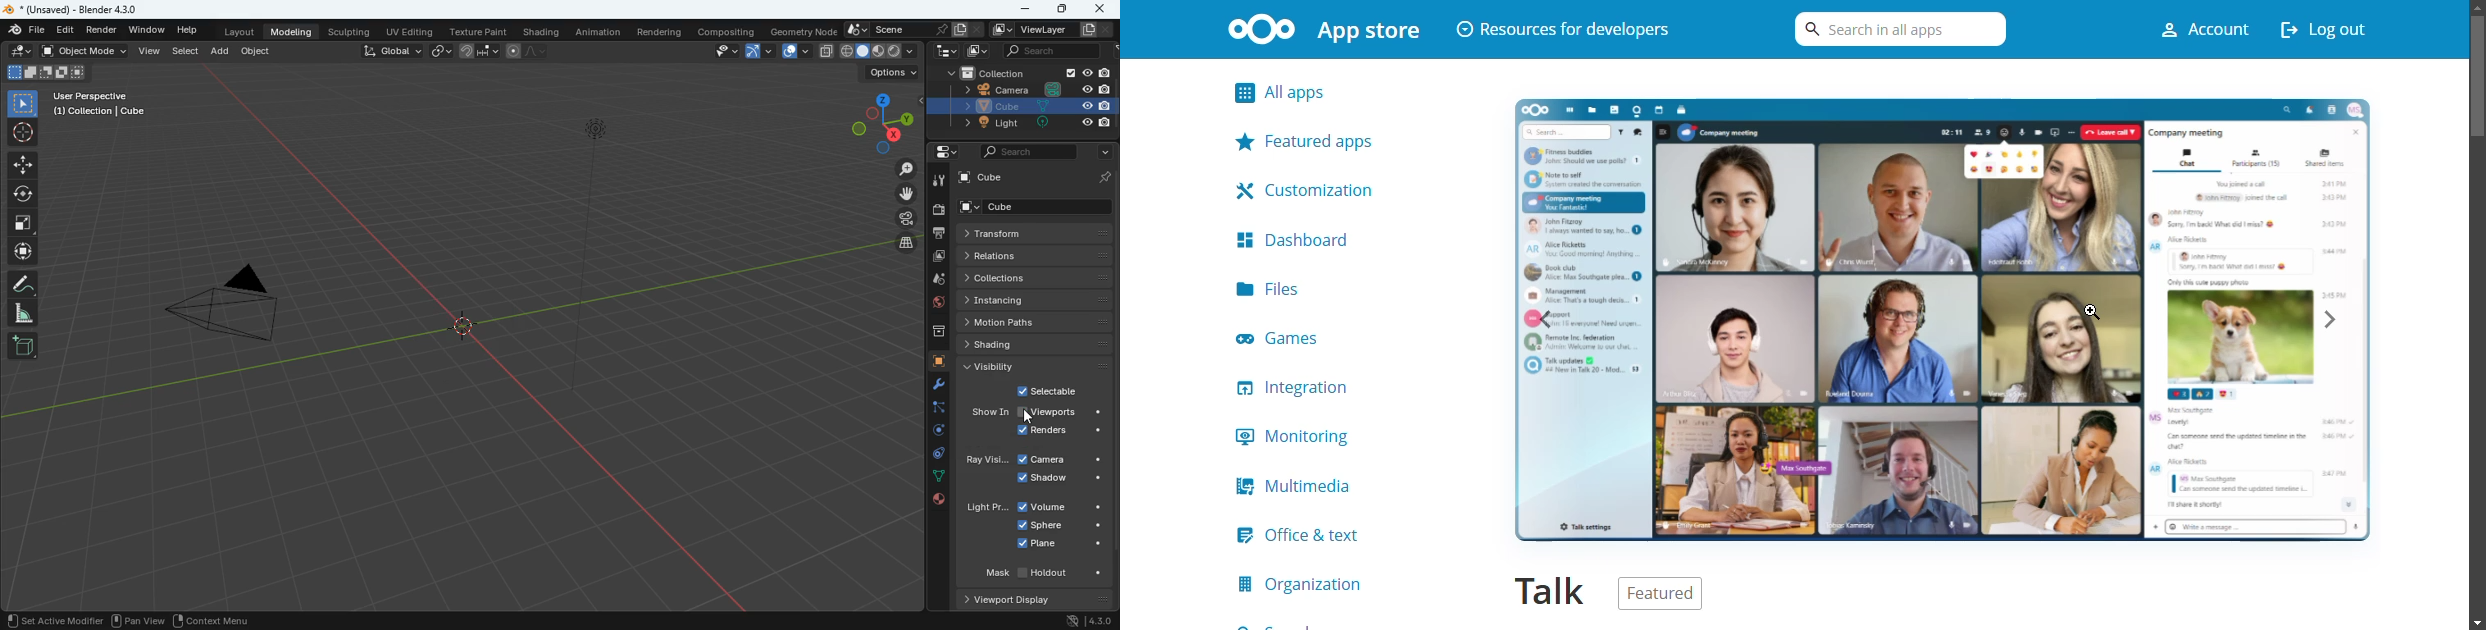 The width and height of the screenshot is (2492, 644). I want to click on cursor, so click(1029, 418).